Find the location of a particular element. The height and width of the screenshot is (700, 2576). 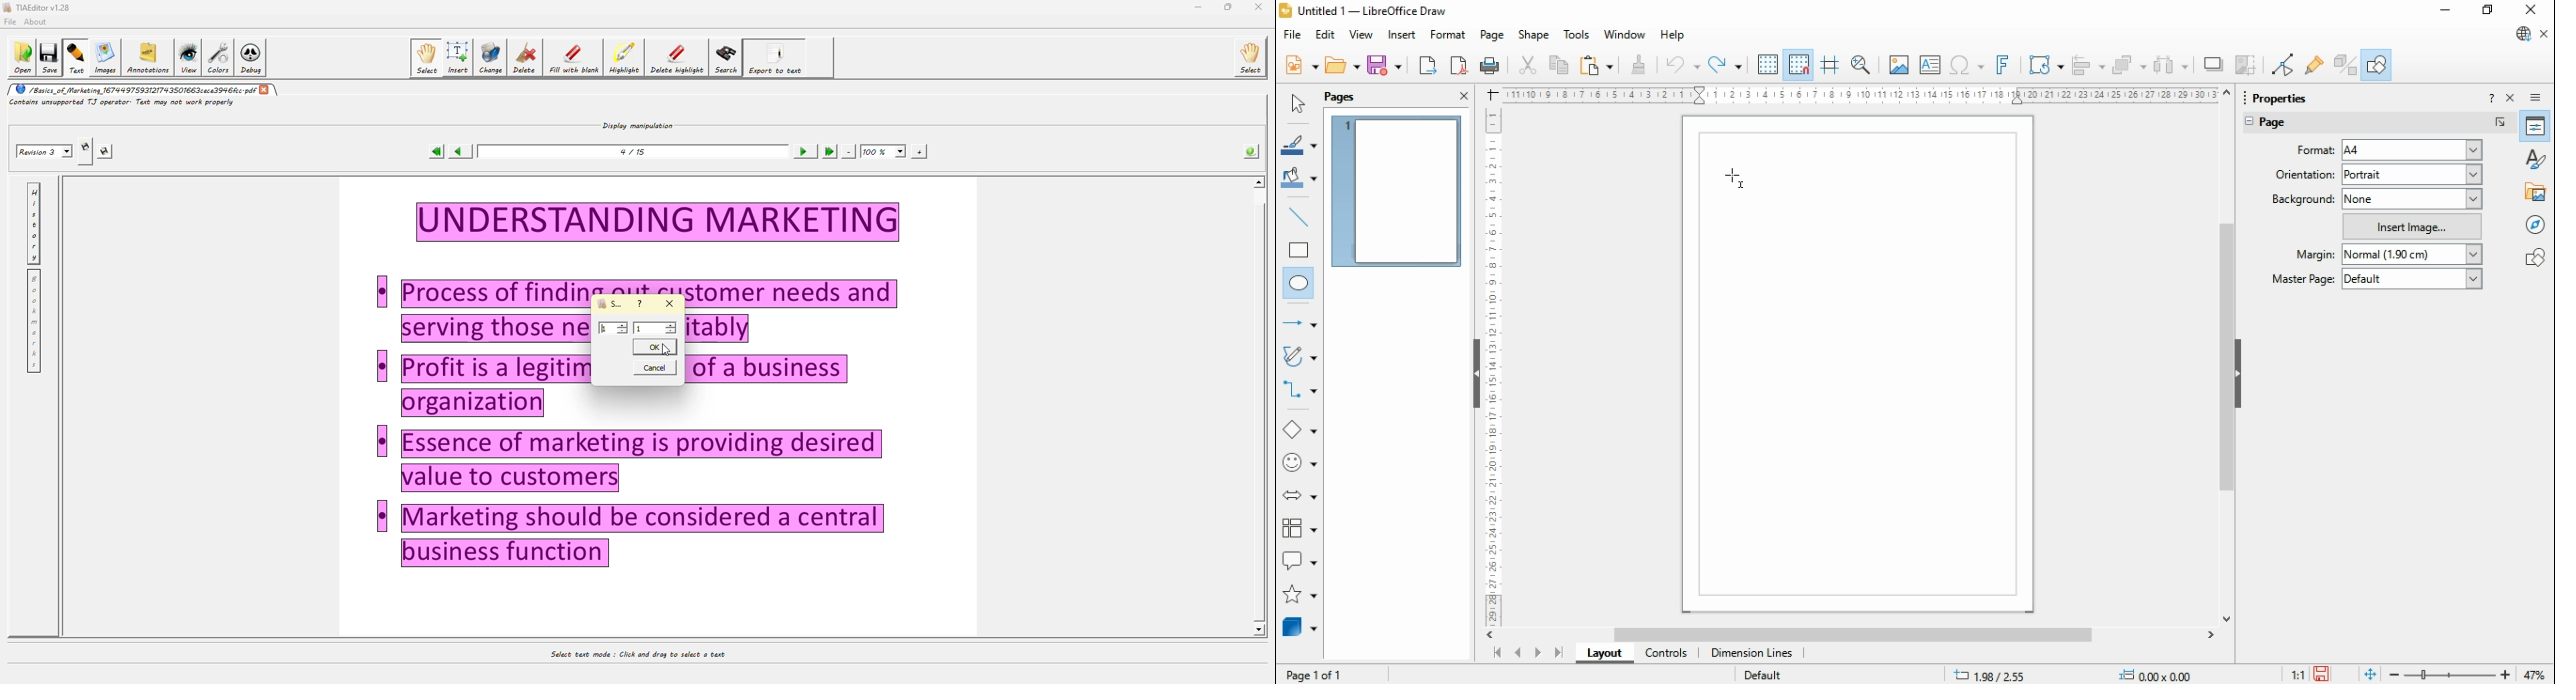

more options is located at coordinates (2501, 123).